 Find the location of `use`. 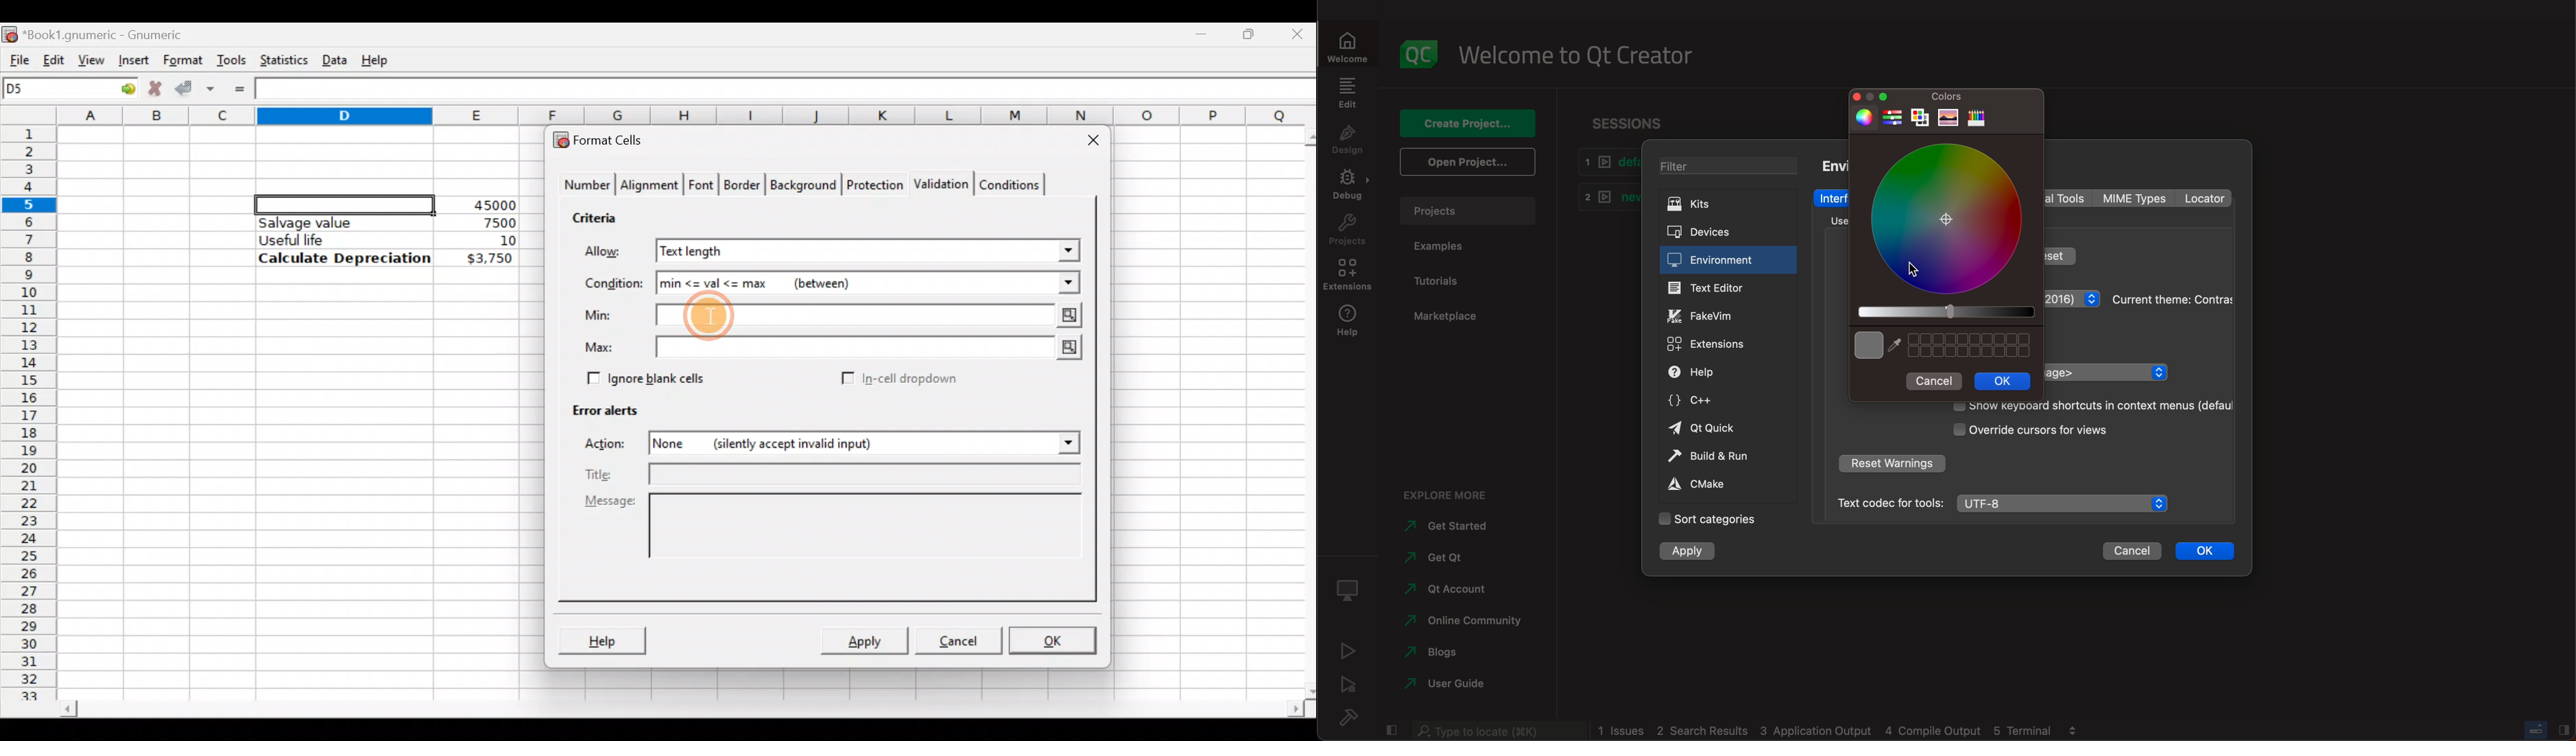

use is located at coordinates (1833, 221).